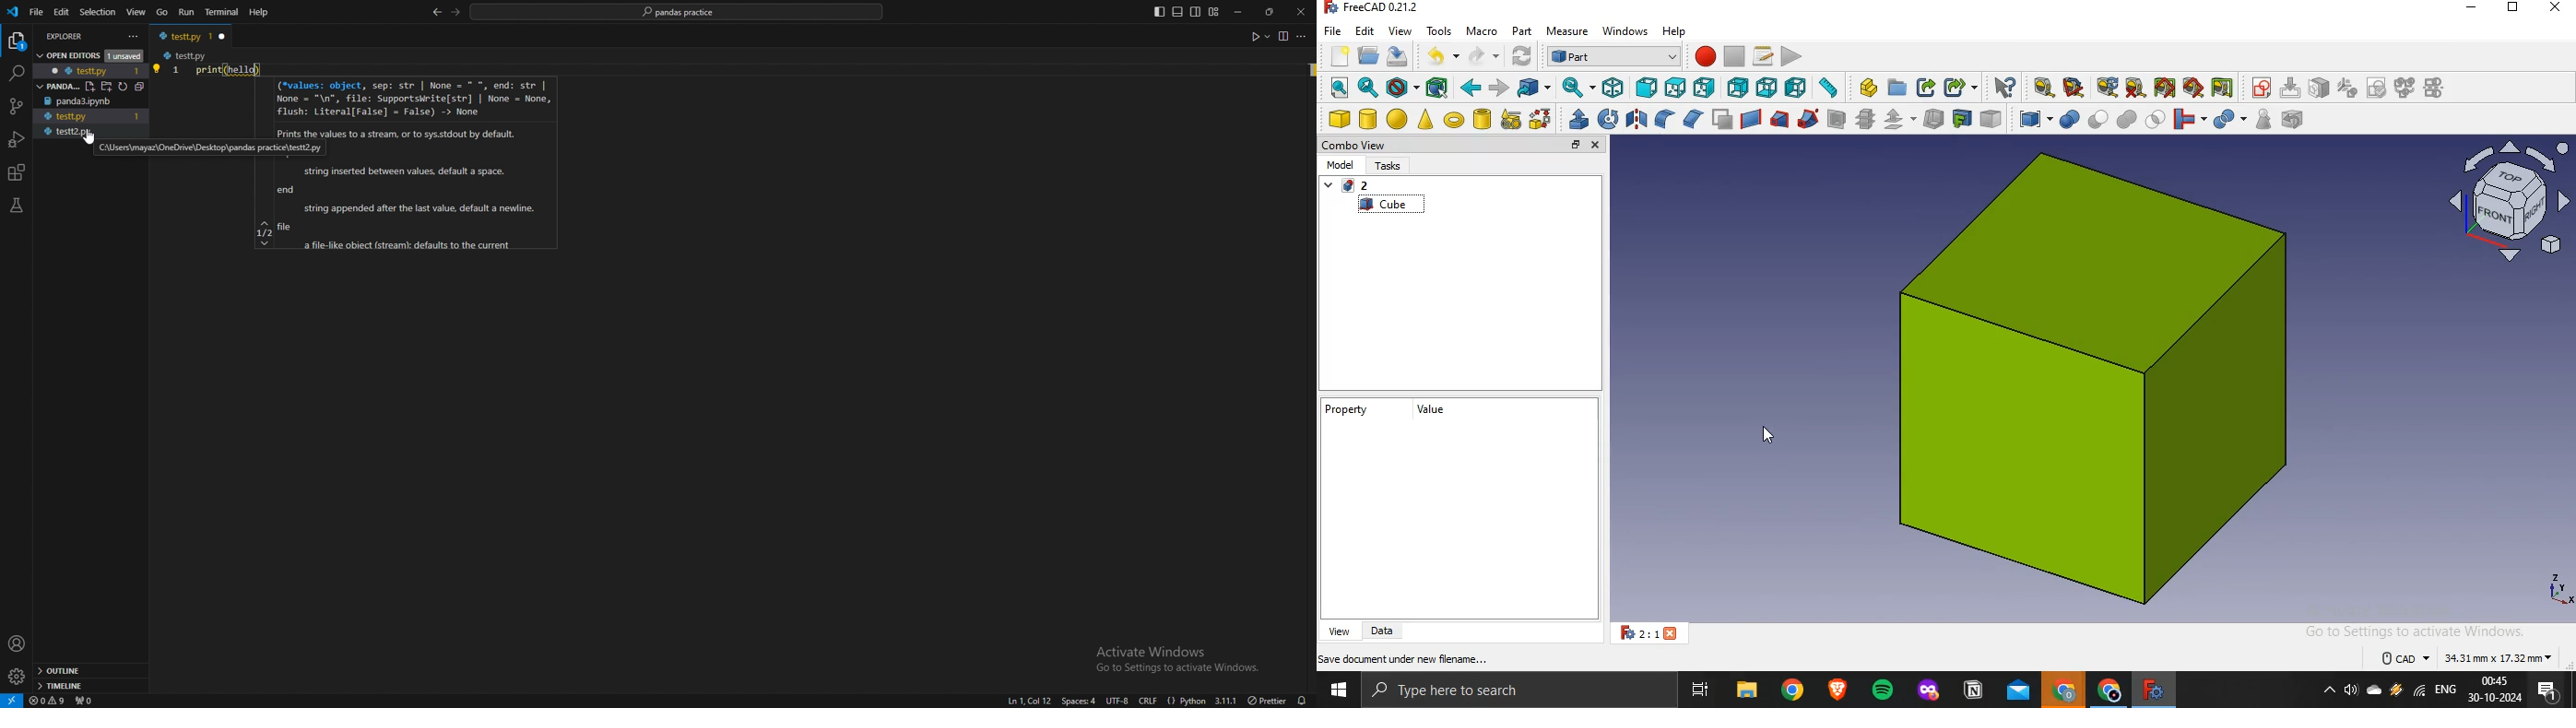 The image size is (2576, 728). Describe the element at coordinates (1365, 86) in the screenshot. I see `fit selection` at that location.